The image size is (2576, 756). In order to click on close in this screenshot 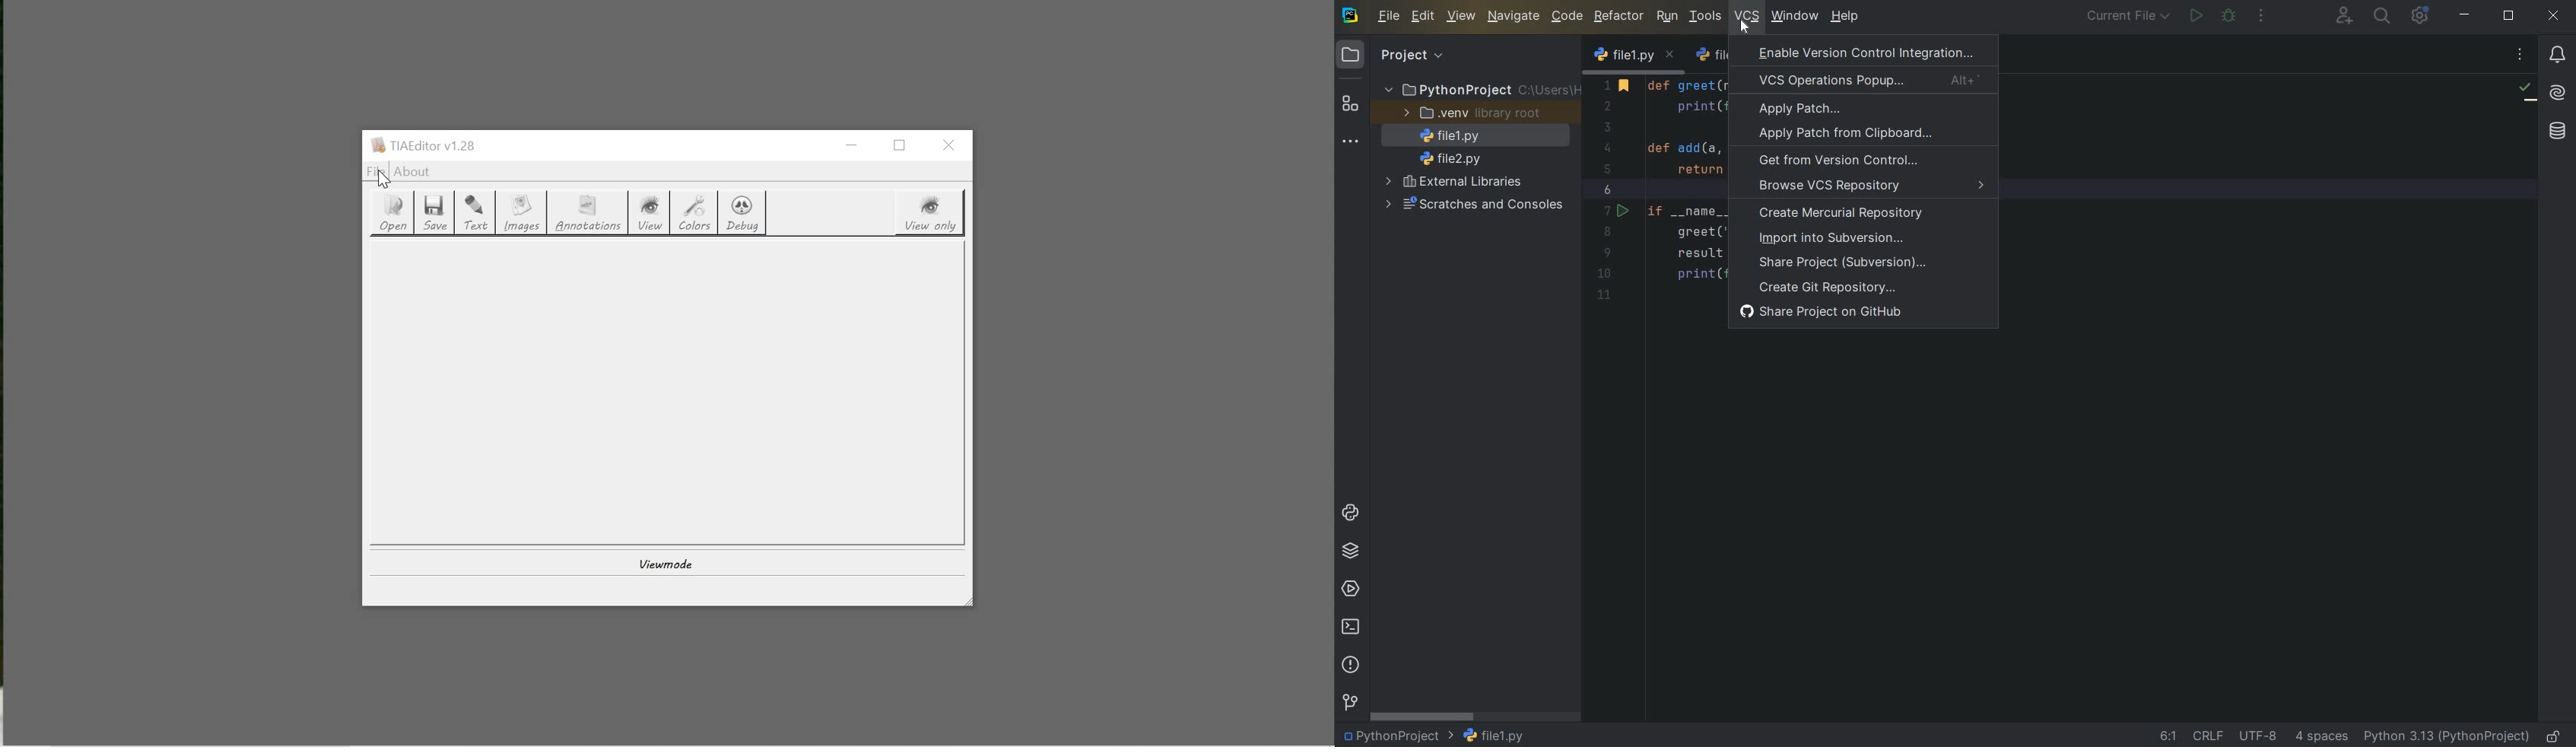, I will do `click(951, 145)`.